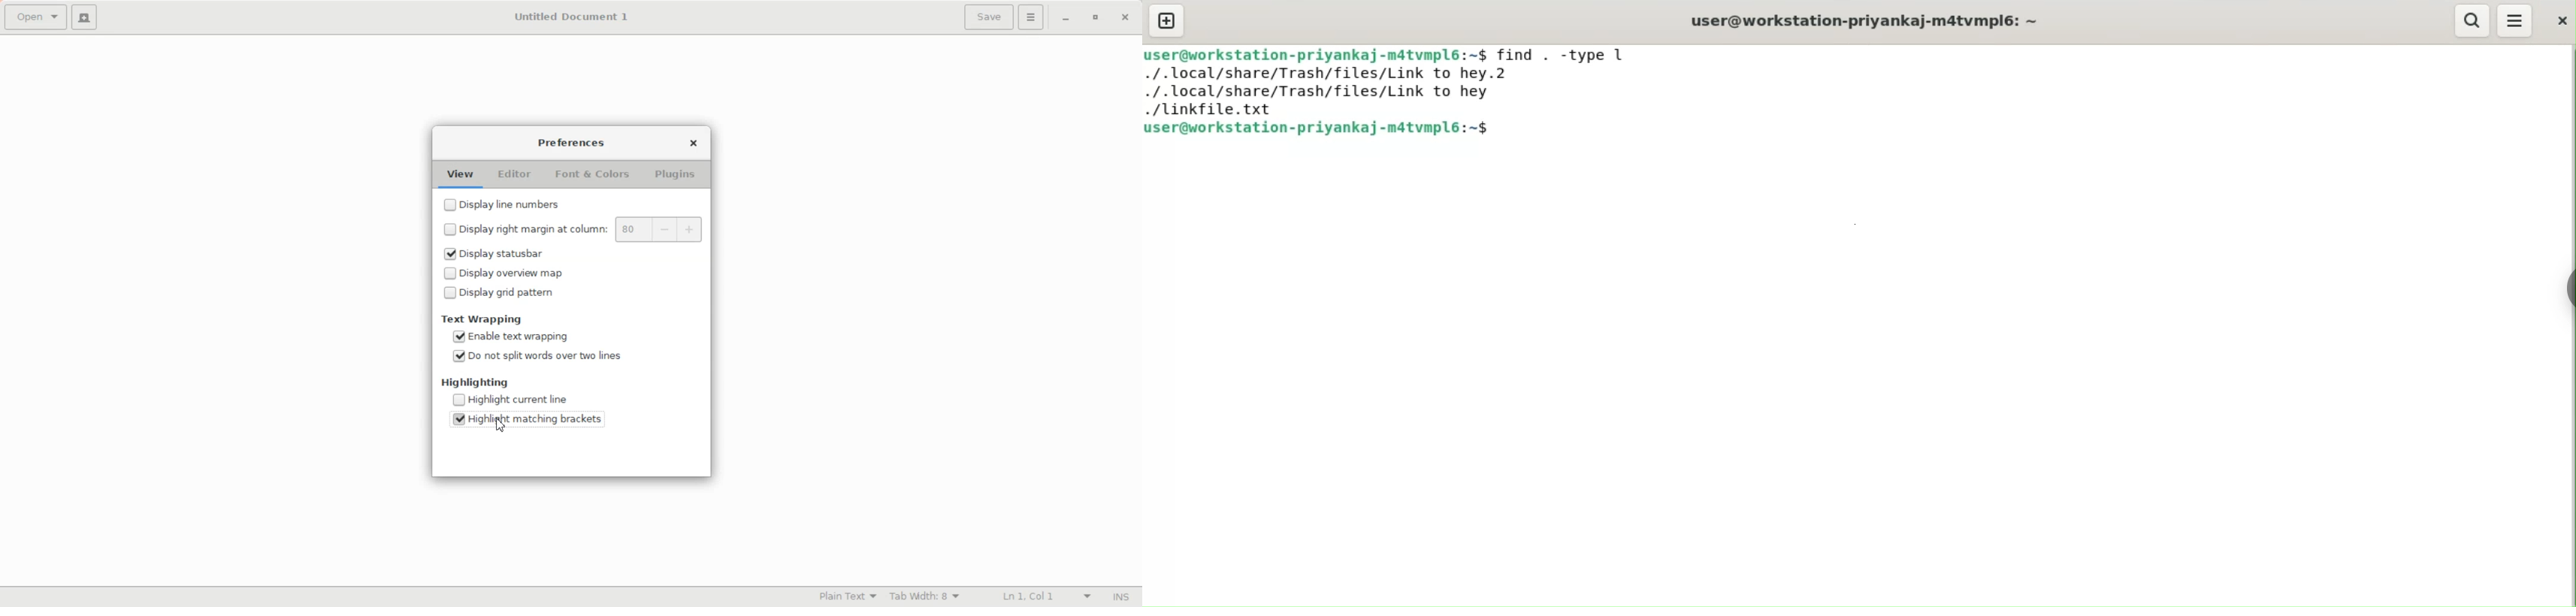  I want to click on Insert, so click(1118, 597).